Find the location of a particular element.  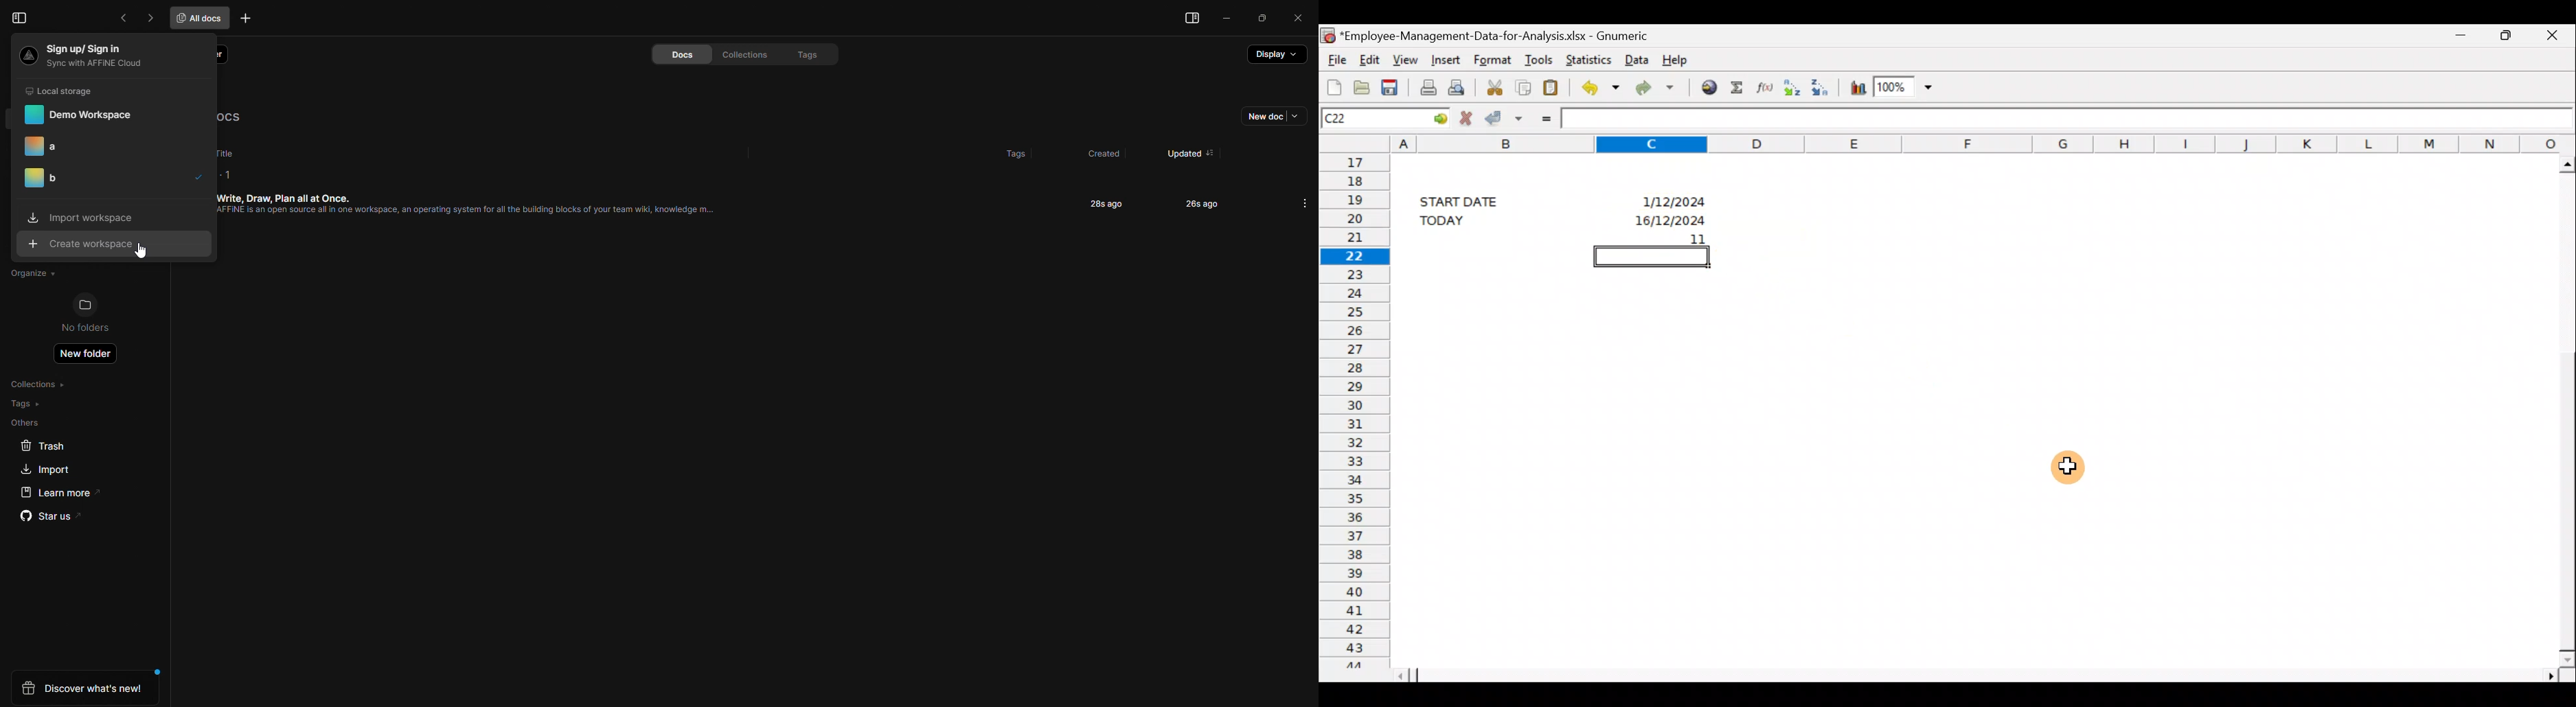

Scroll bar is located at coordinates (2562, 408).